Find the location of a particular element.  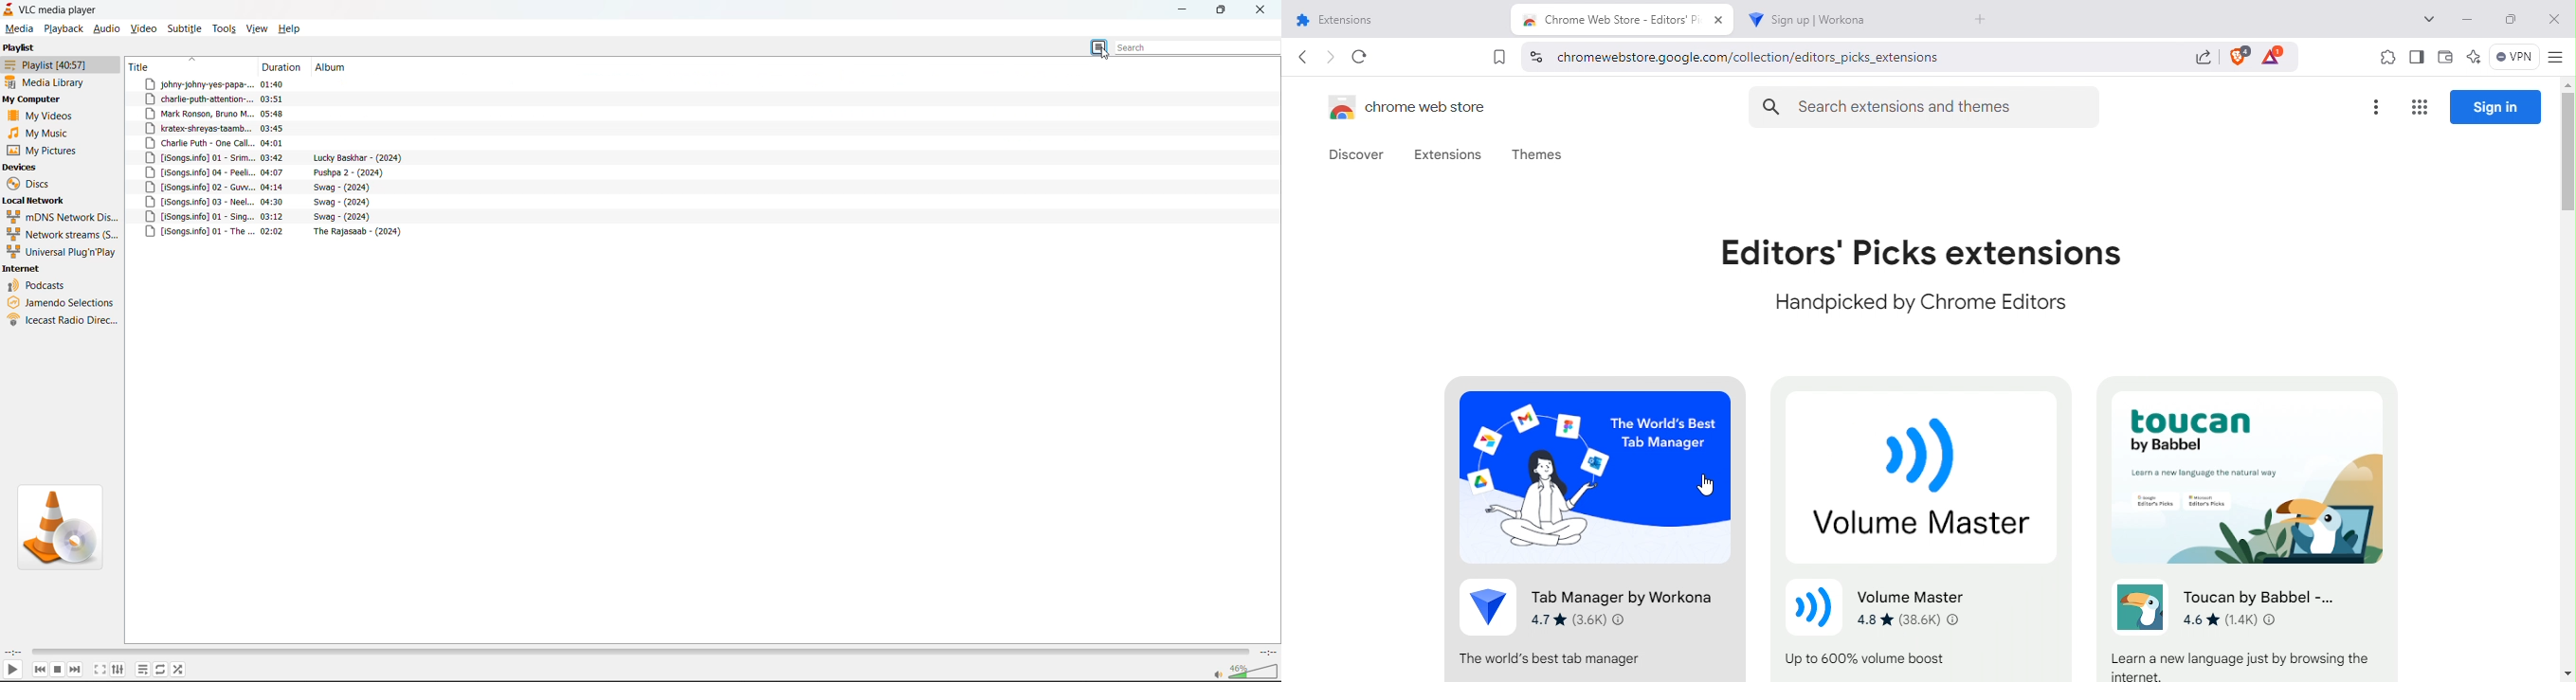

Chrome web store is located at coordinates (1417, 106).